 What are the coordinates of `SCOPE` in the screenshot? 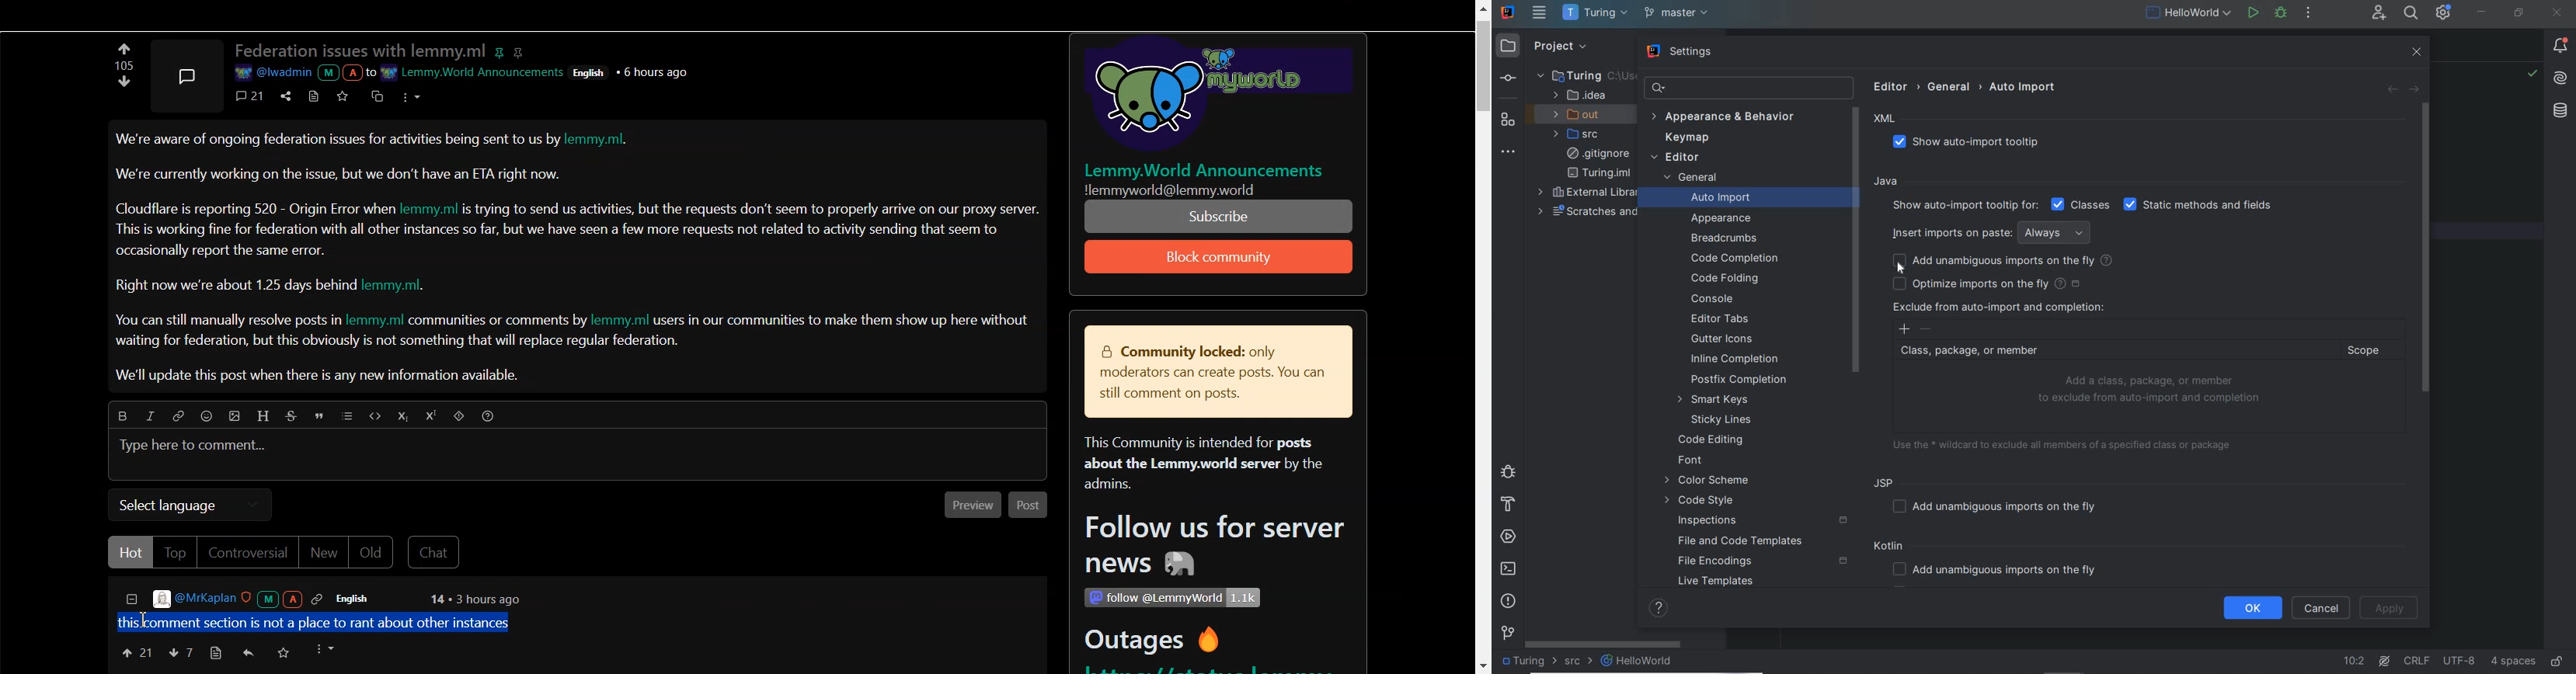 It's located at (2370, 351).